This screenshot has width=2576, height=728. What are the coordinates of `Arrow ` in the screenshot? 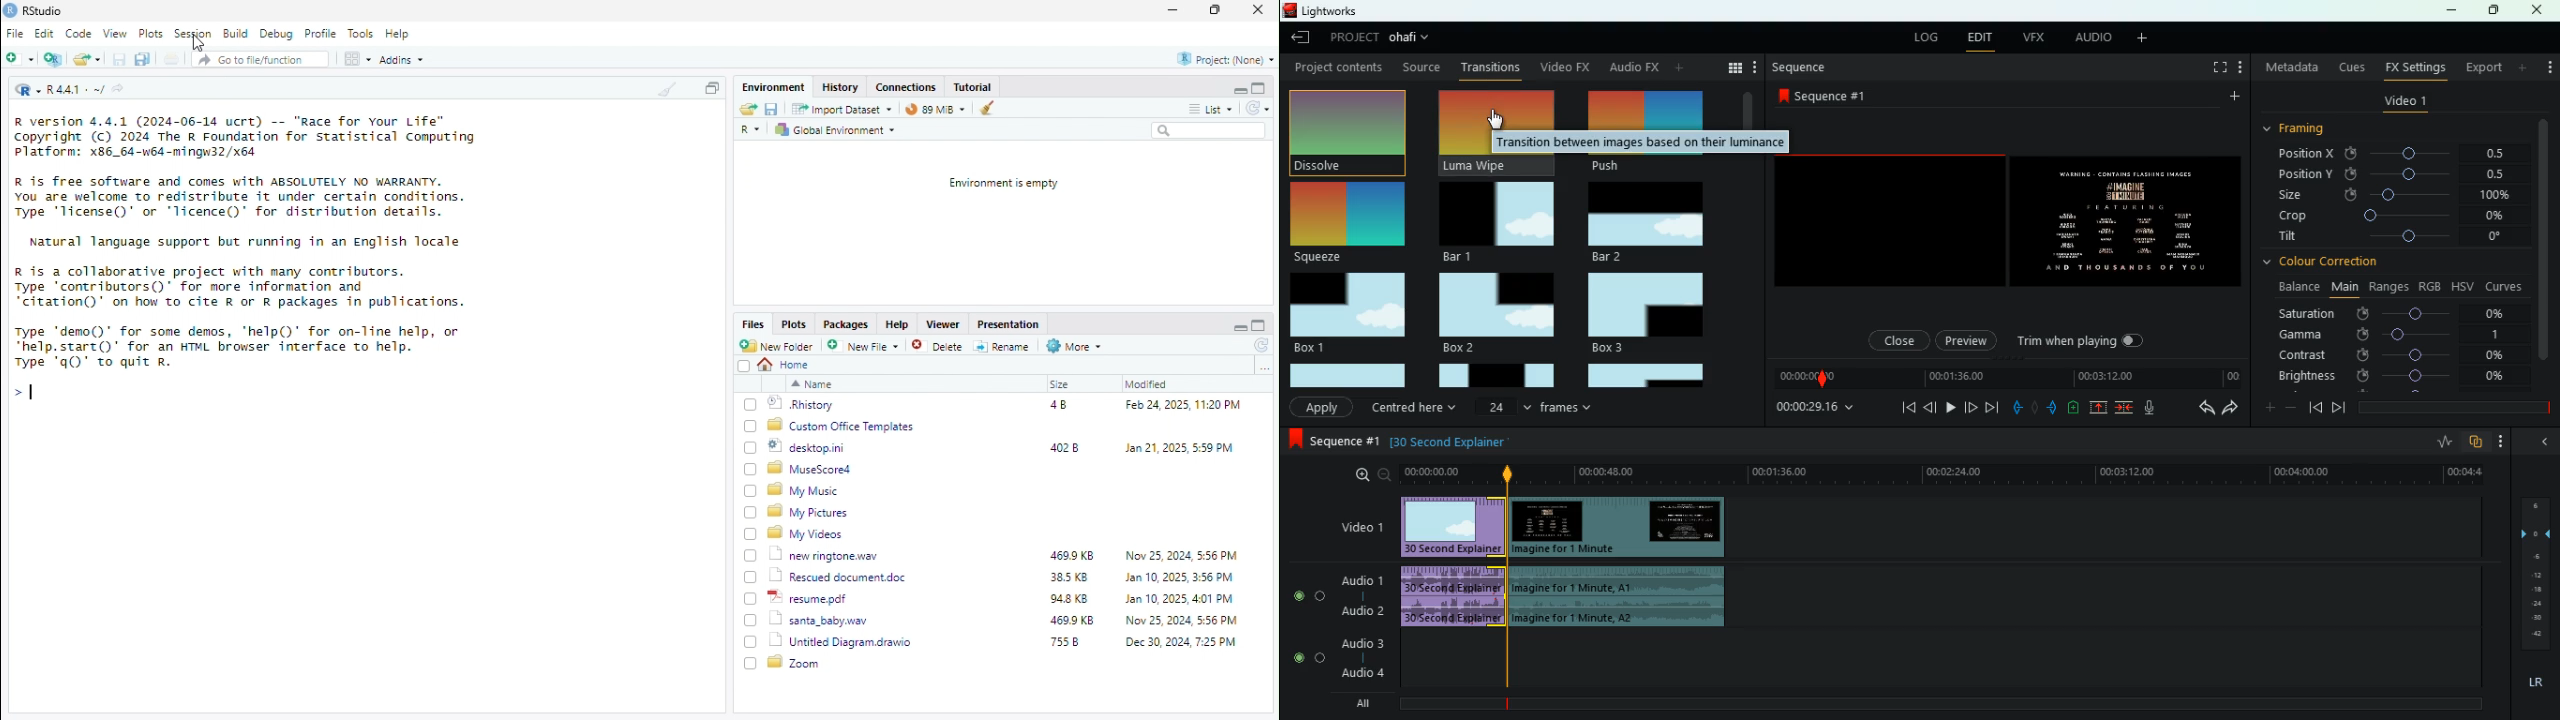 It's located at (17, 391).